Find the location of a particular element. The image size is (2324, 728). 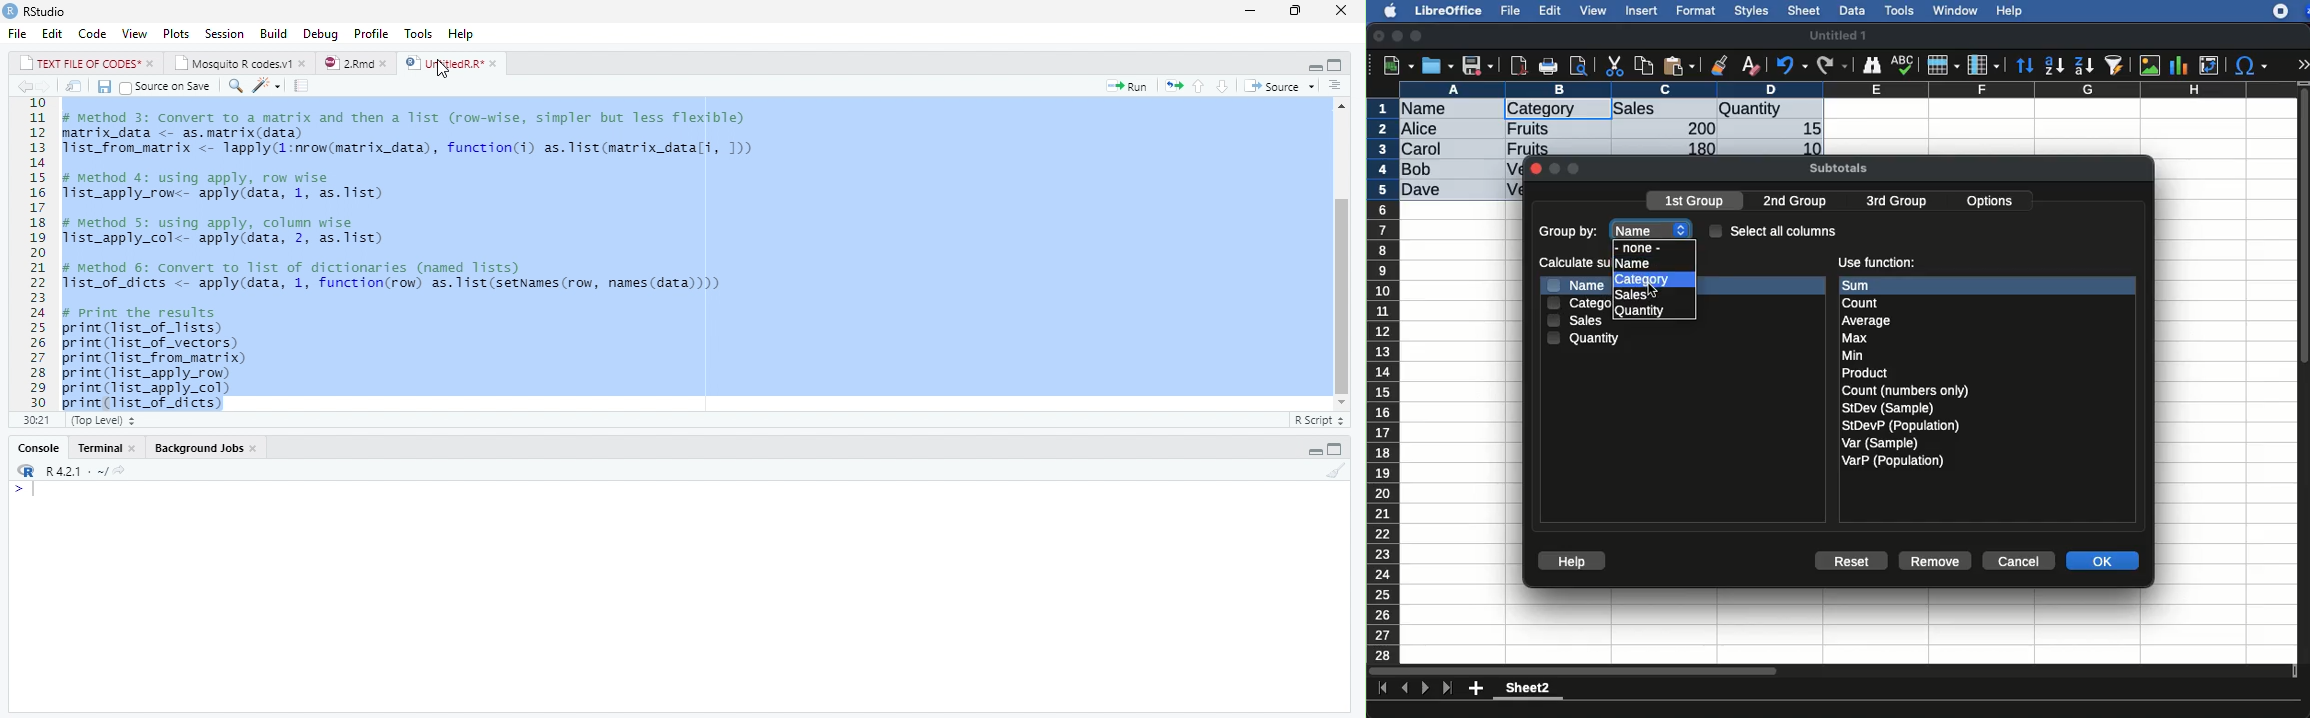

quantity is located at coordinates (1770, 110).